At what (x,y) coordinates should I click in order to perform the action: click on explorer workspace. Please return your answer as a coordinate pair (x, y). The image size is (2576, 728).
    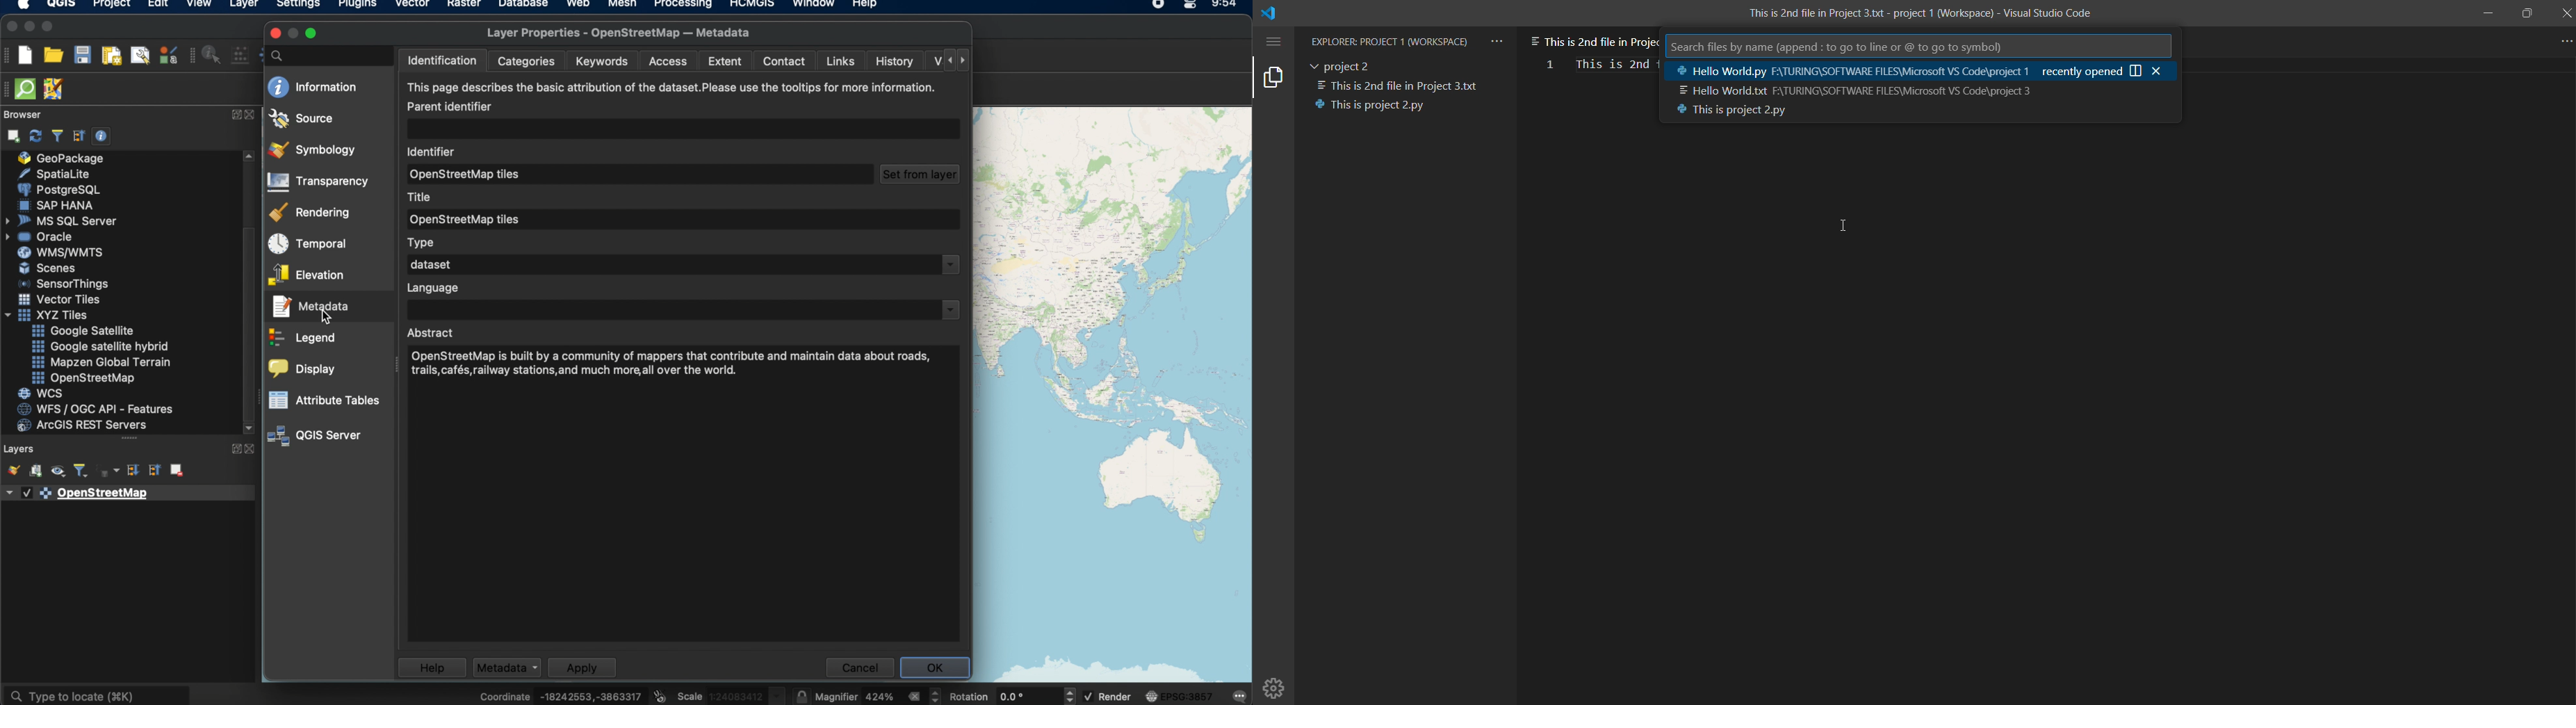
    Looking at the image, I should click on (1391, 40).